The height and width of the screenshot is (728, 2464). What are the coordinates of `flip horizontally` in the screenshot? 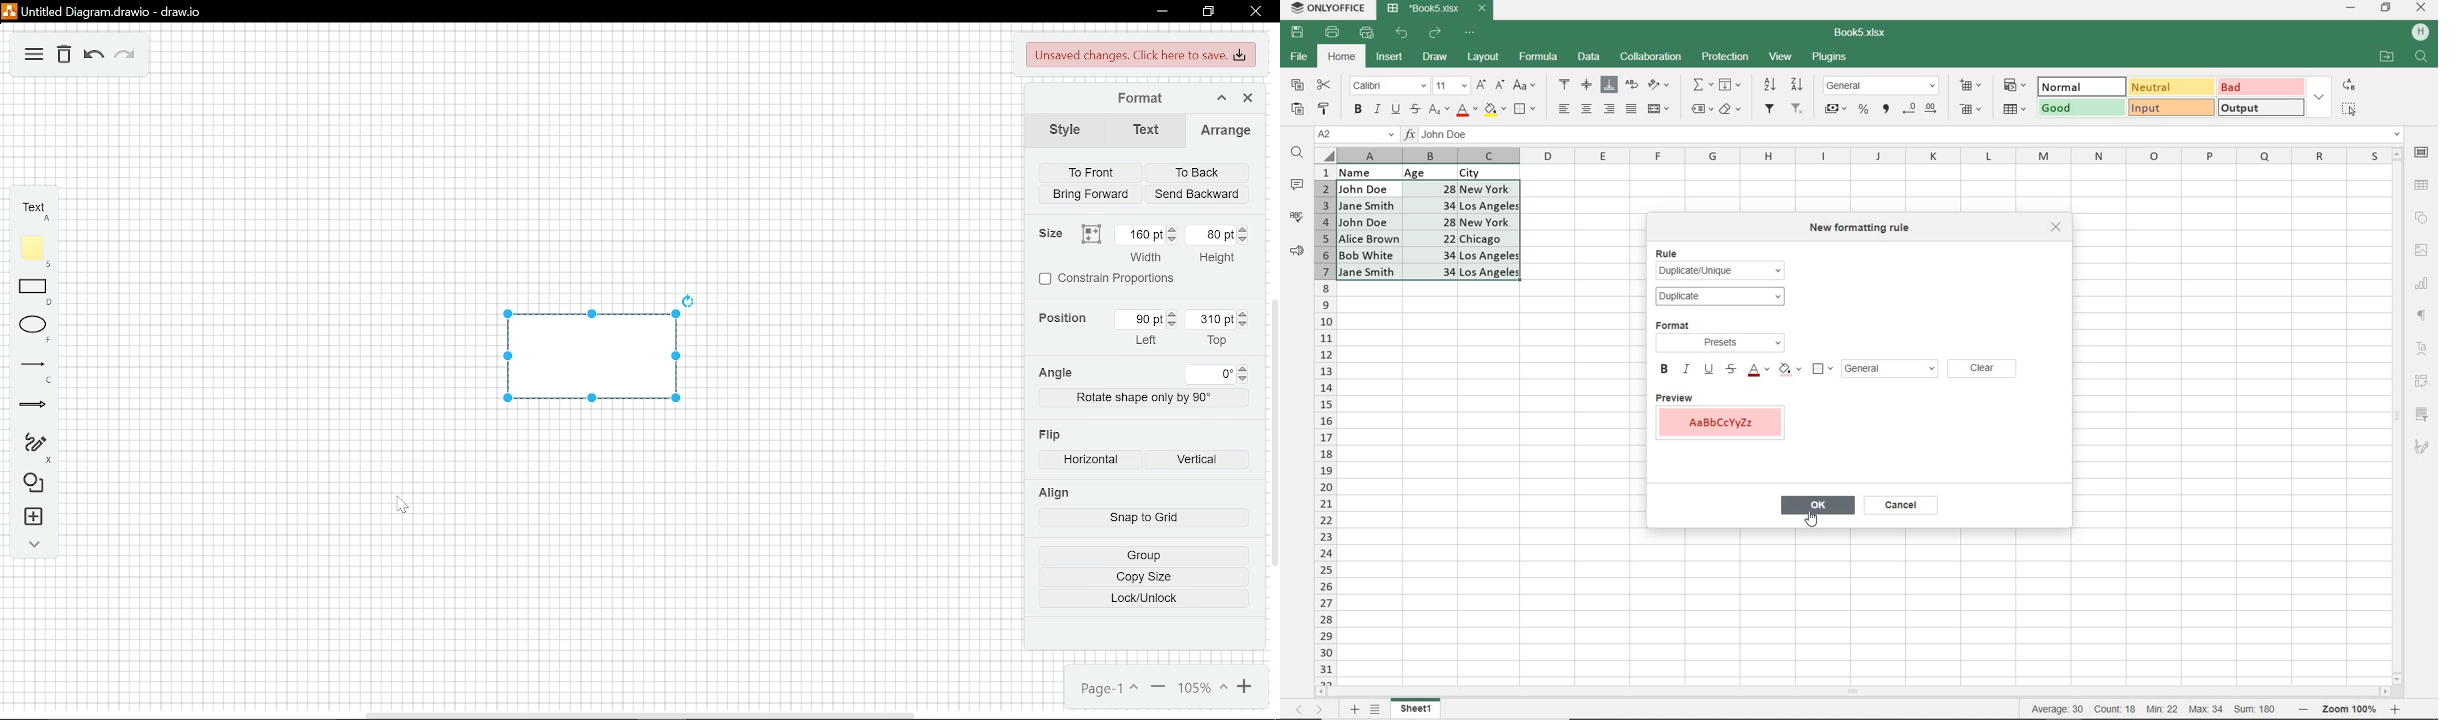 It's located at (1092, 462).